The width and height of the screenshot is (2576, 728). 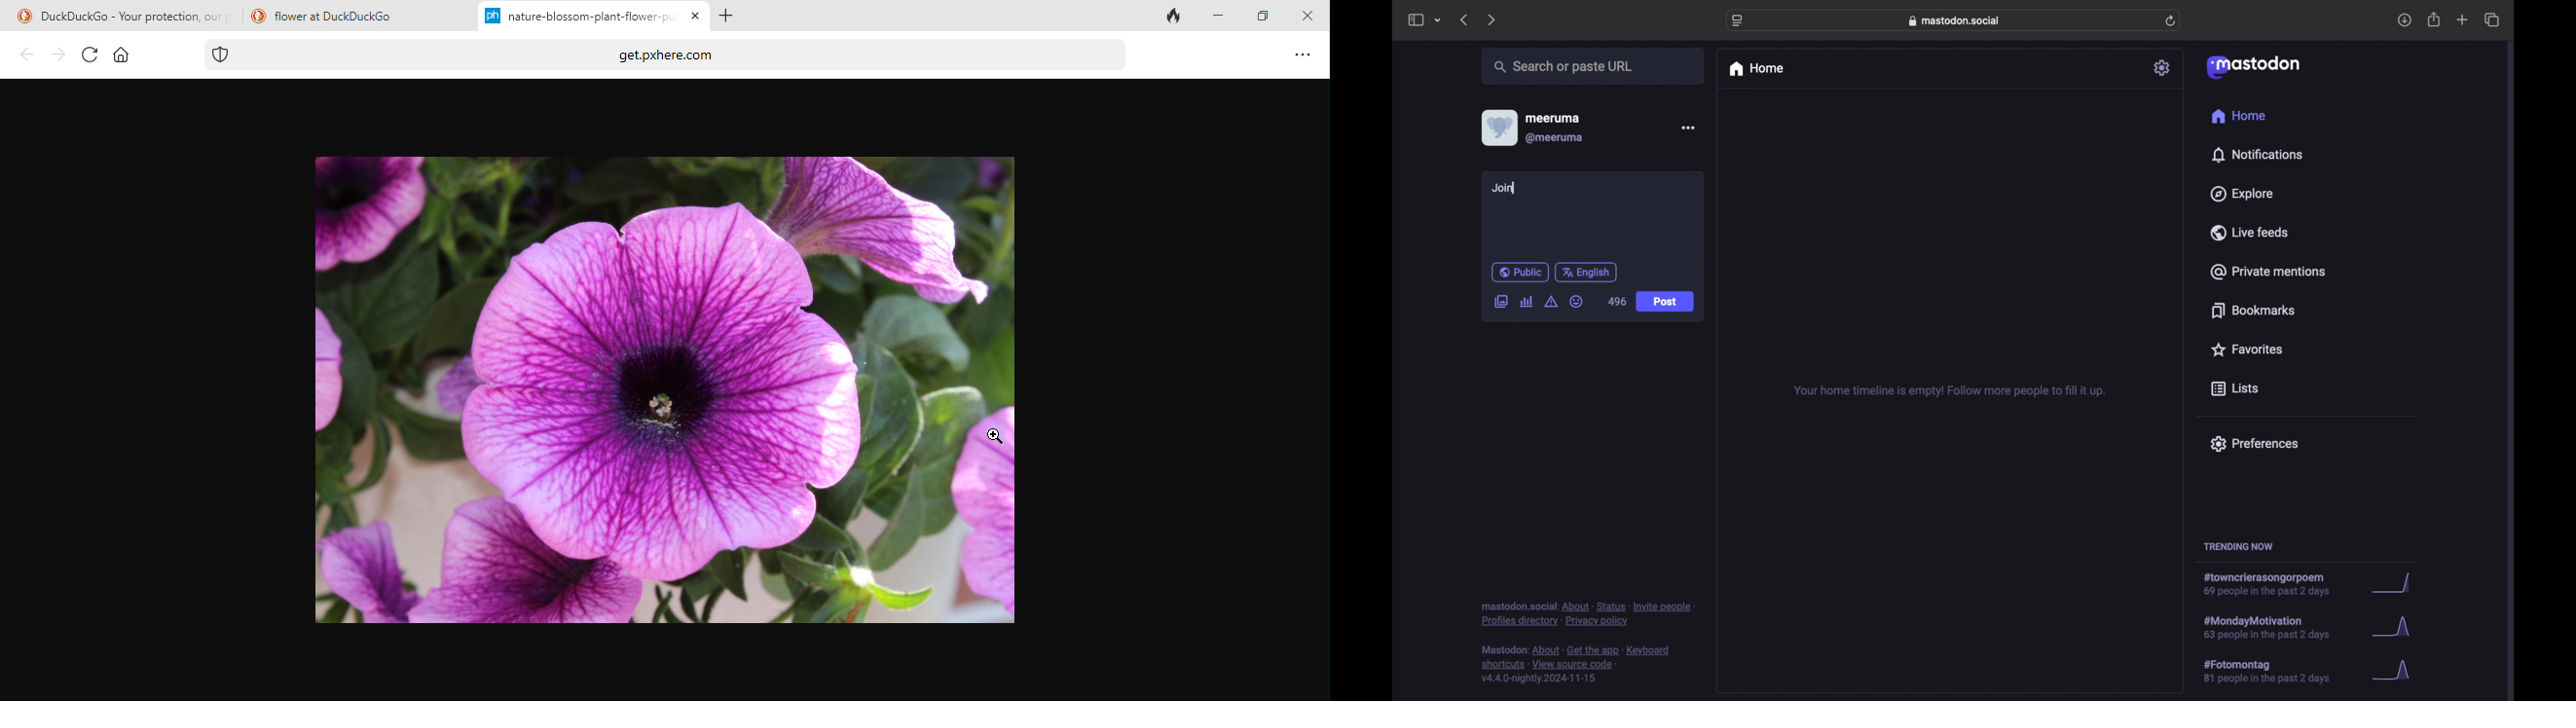 I want to click on  flower at DuckDuckGo, so click(x=350, y=19).